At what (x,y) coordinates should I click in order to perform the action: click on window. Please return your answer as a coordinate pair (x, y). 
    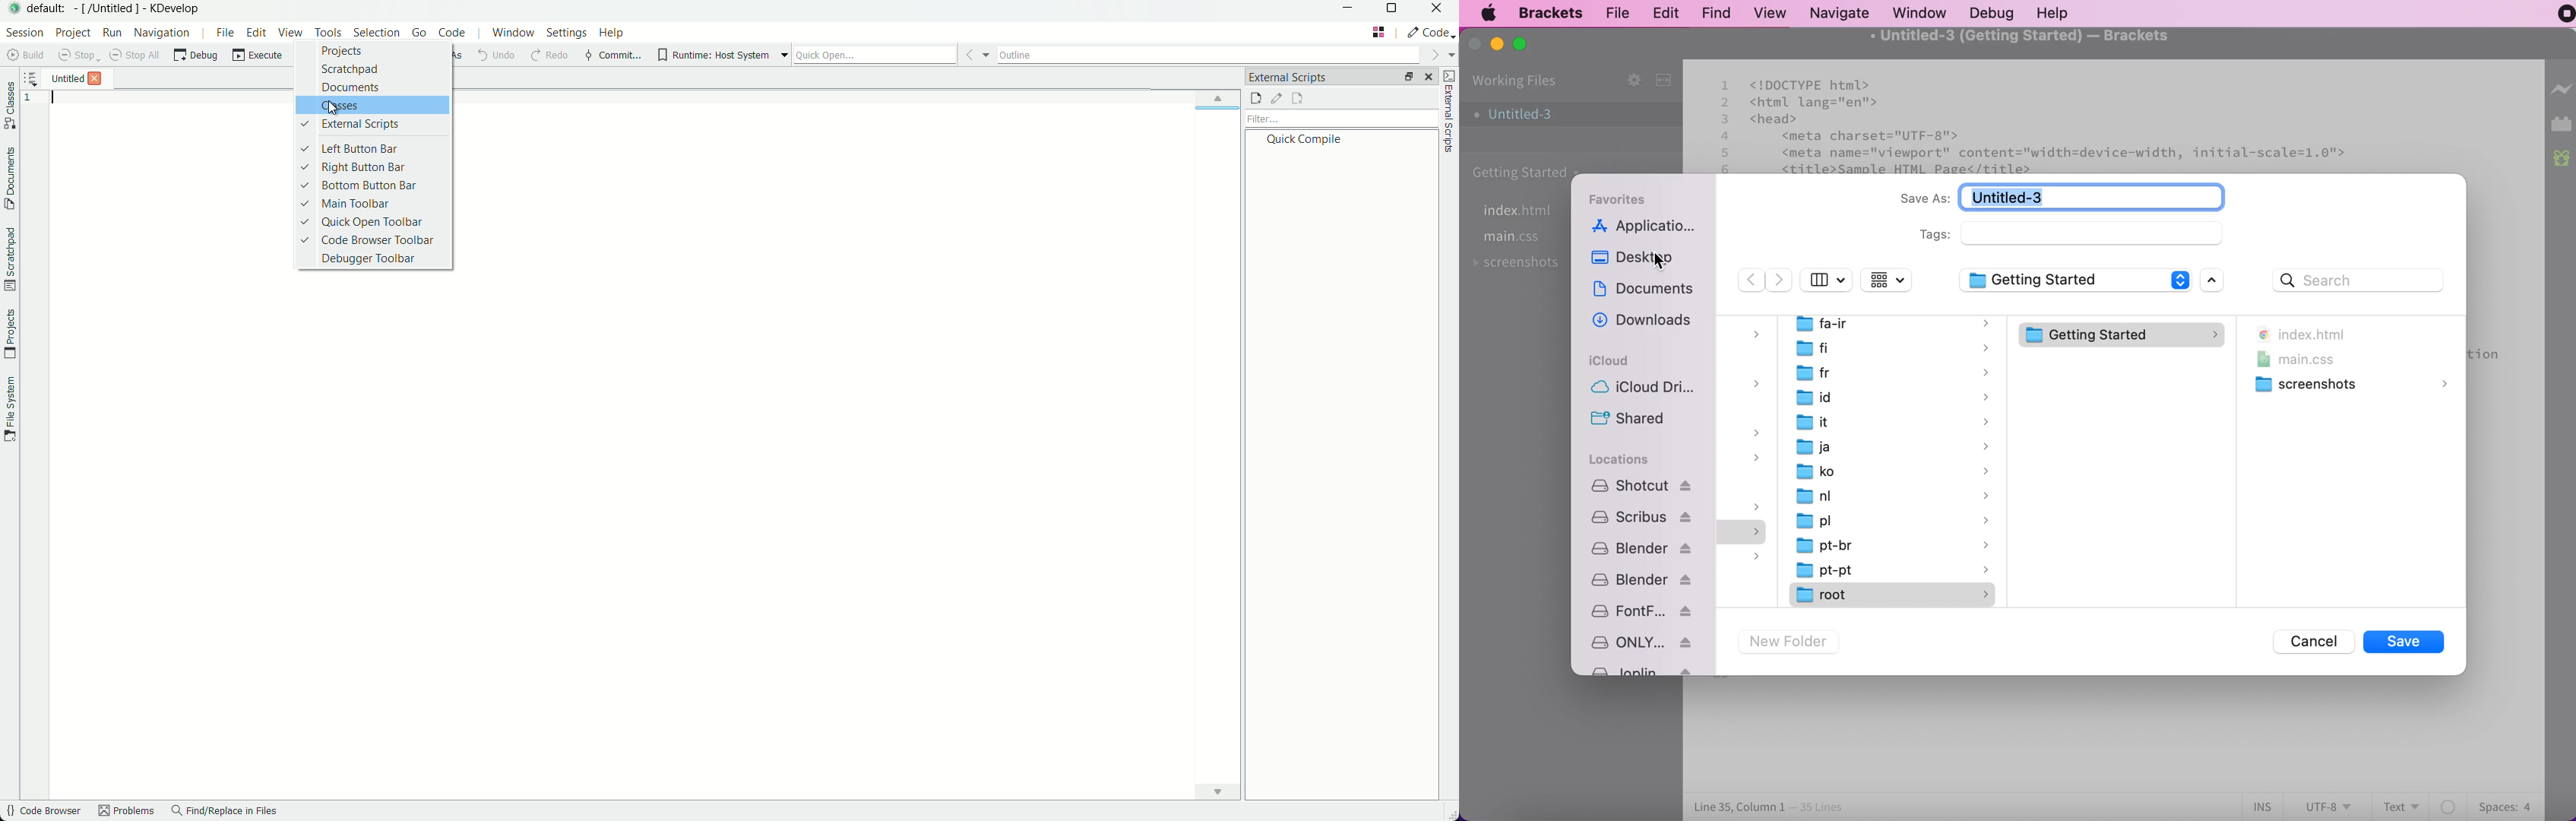
    Looking at the image, I should click on (516, 35).